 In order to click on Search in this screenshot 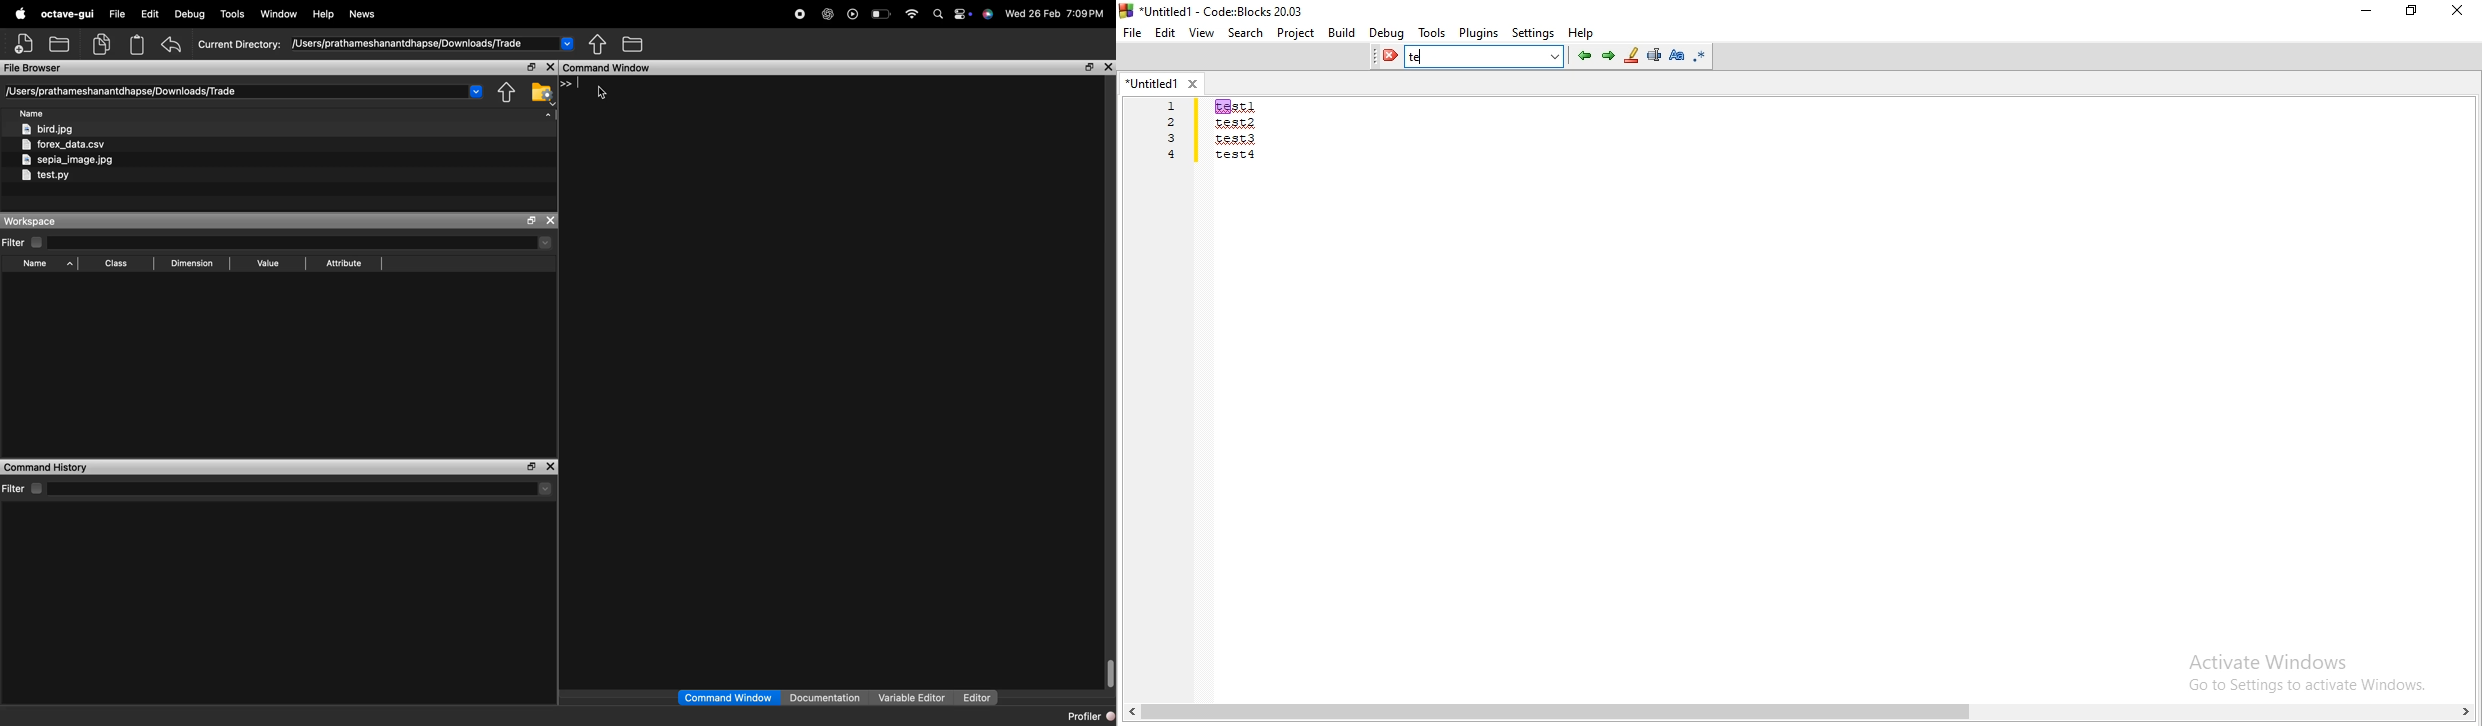, I will do `click(1246, 33)`.